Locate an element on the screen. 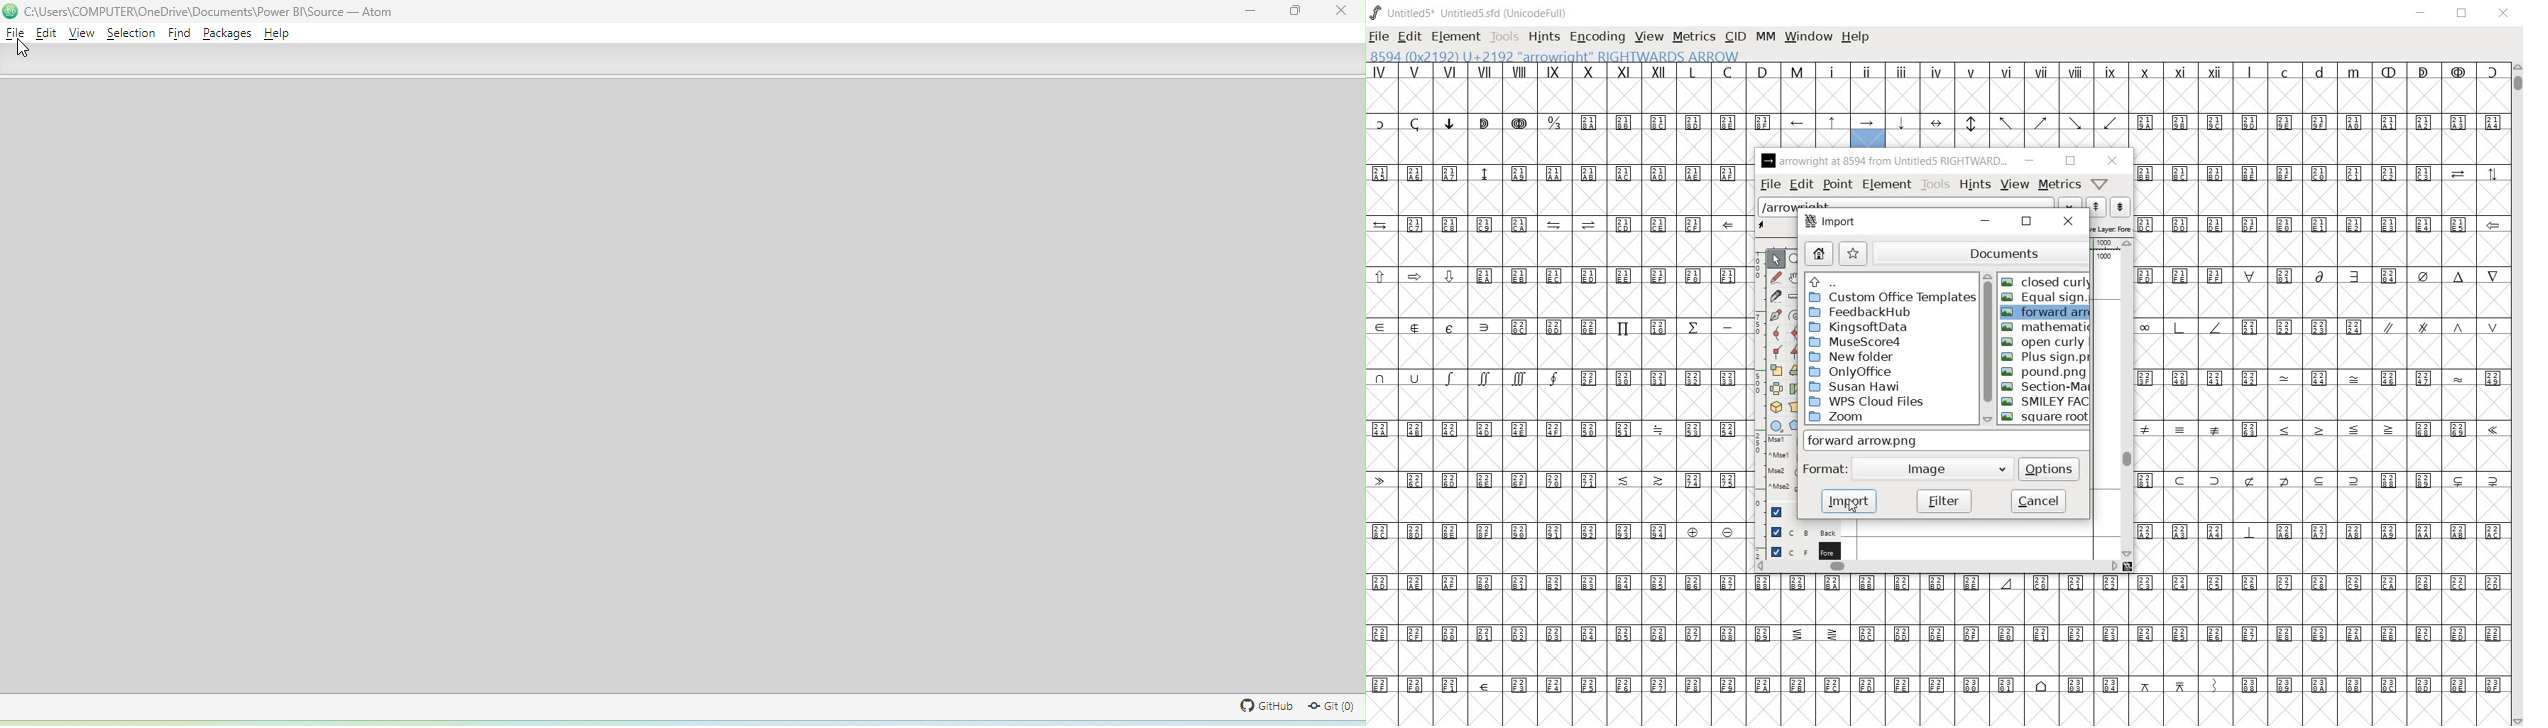 The height and width of the screenshot is (728, 2548). SMILEY FACE is located at coordinates (2048, 401).